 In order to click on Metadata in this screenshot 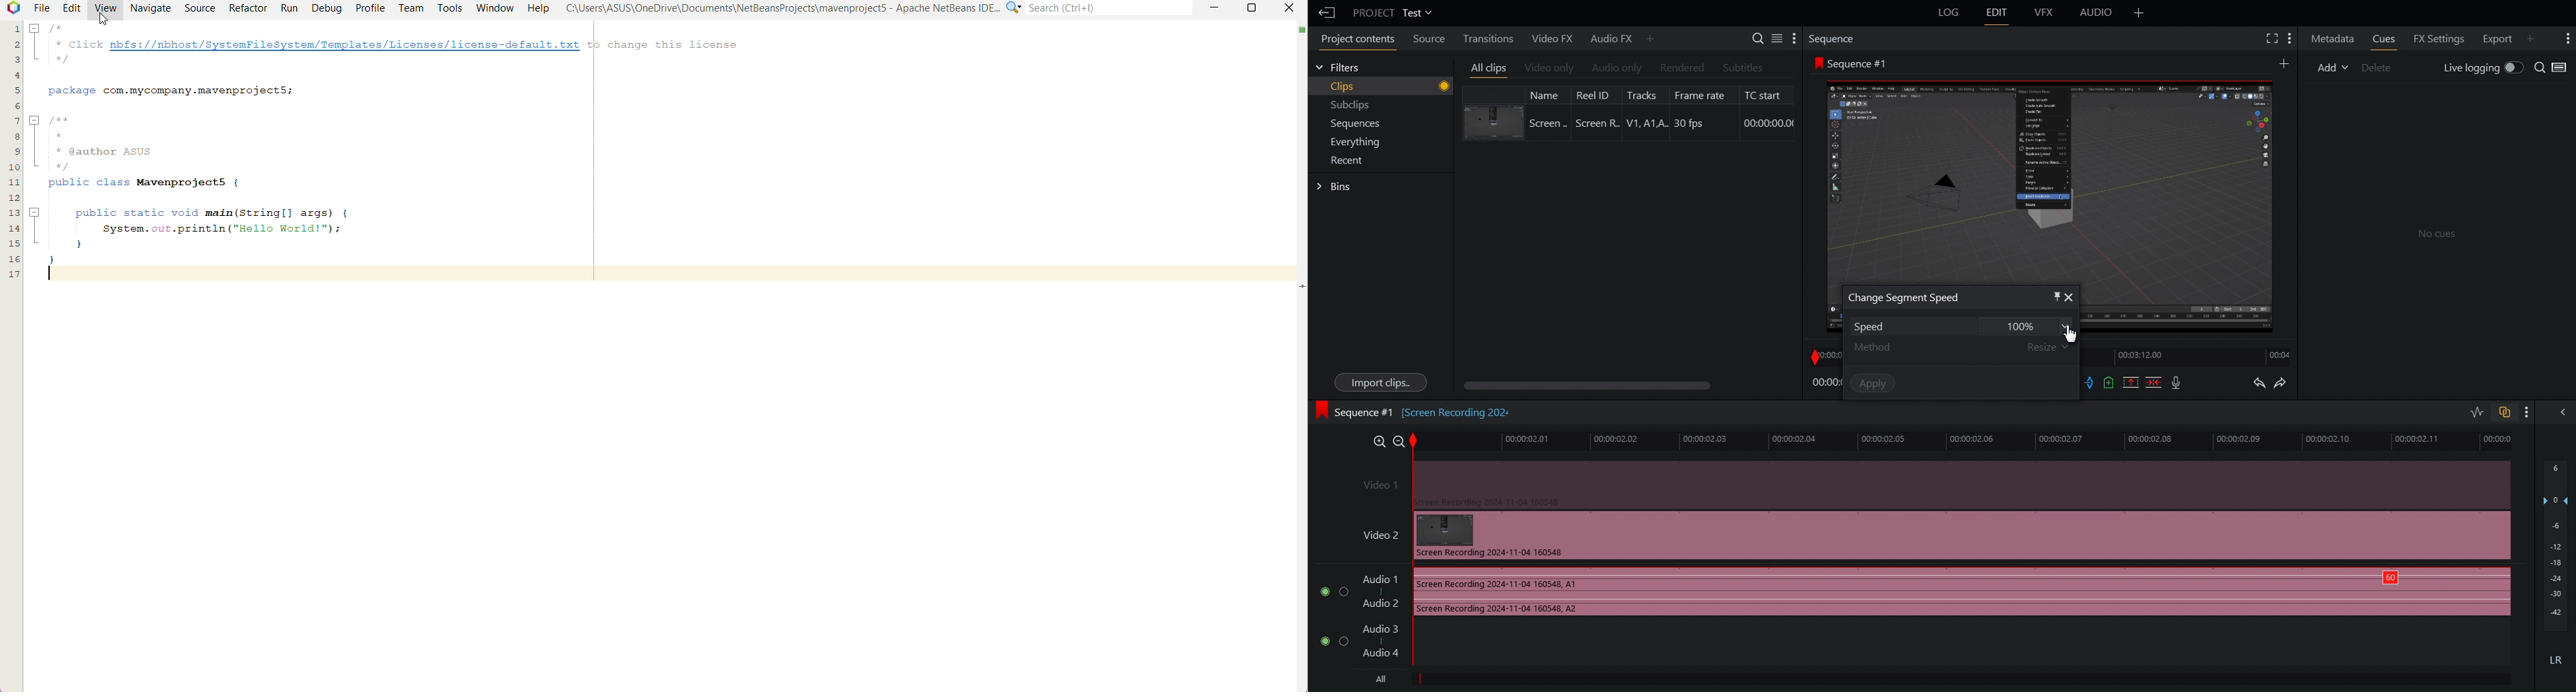, I will do `click(2333, 38)`.